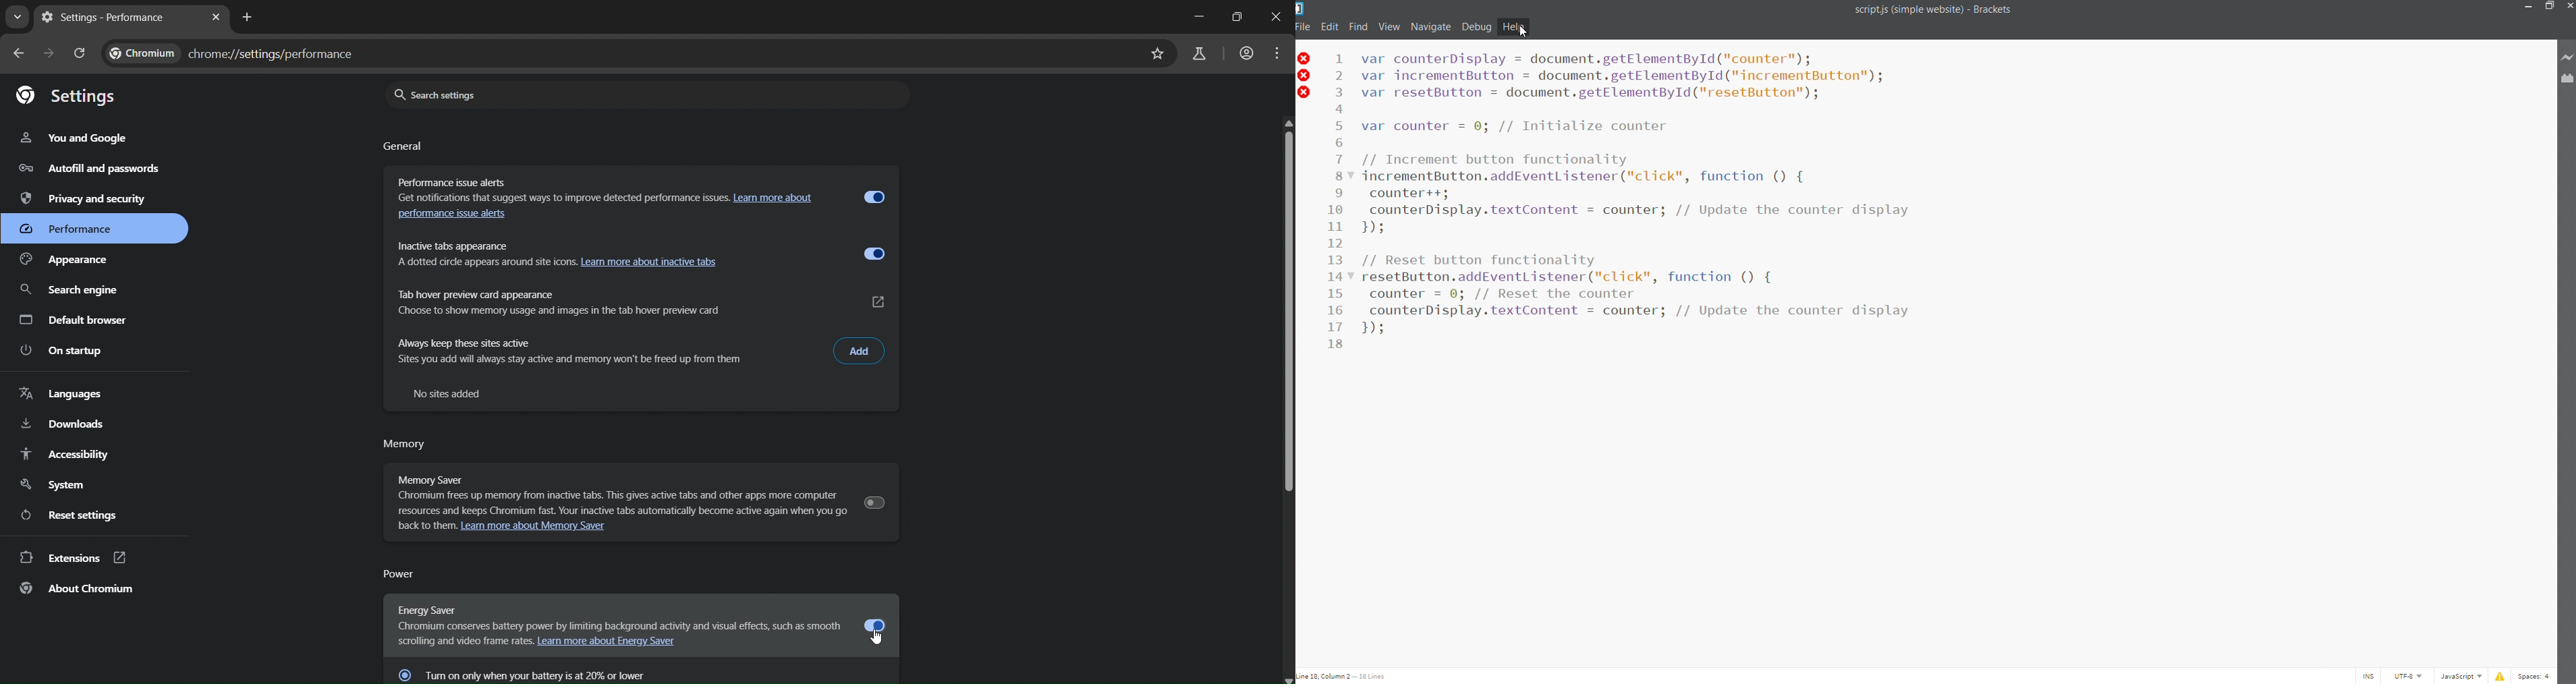 The width and height of the screenshot is (2576, 700). Describe the element at coordinates (63, 423) in the screenshot. I see `downloads` at that location.